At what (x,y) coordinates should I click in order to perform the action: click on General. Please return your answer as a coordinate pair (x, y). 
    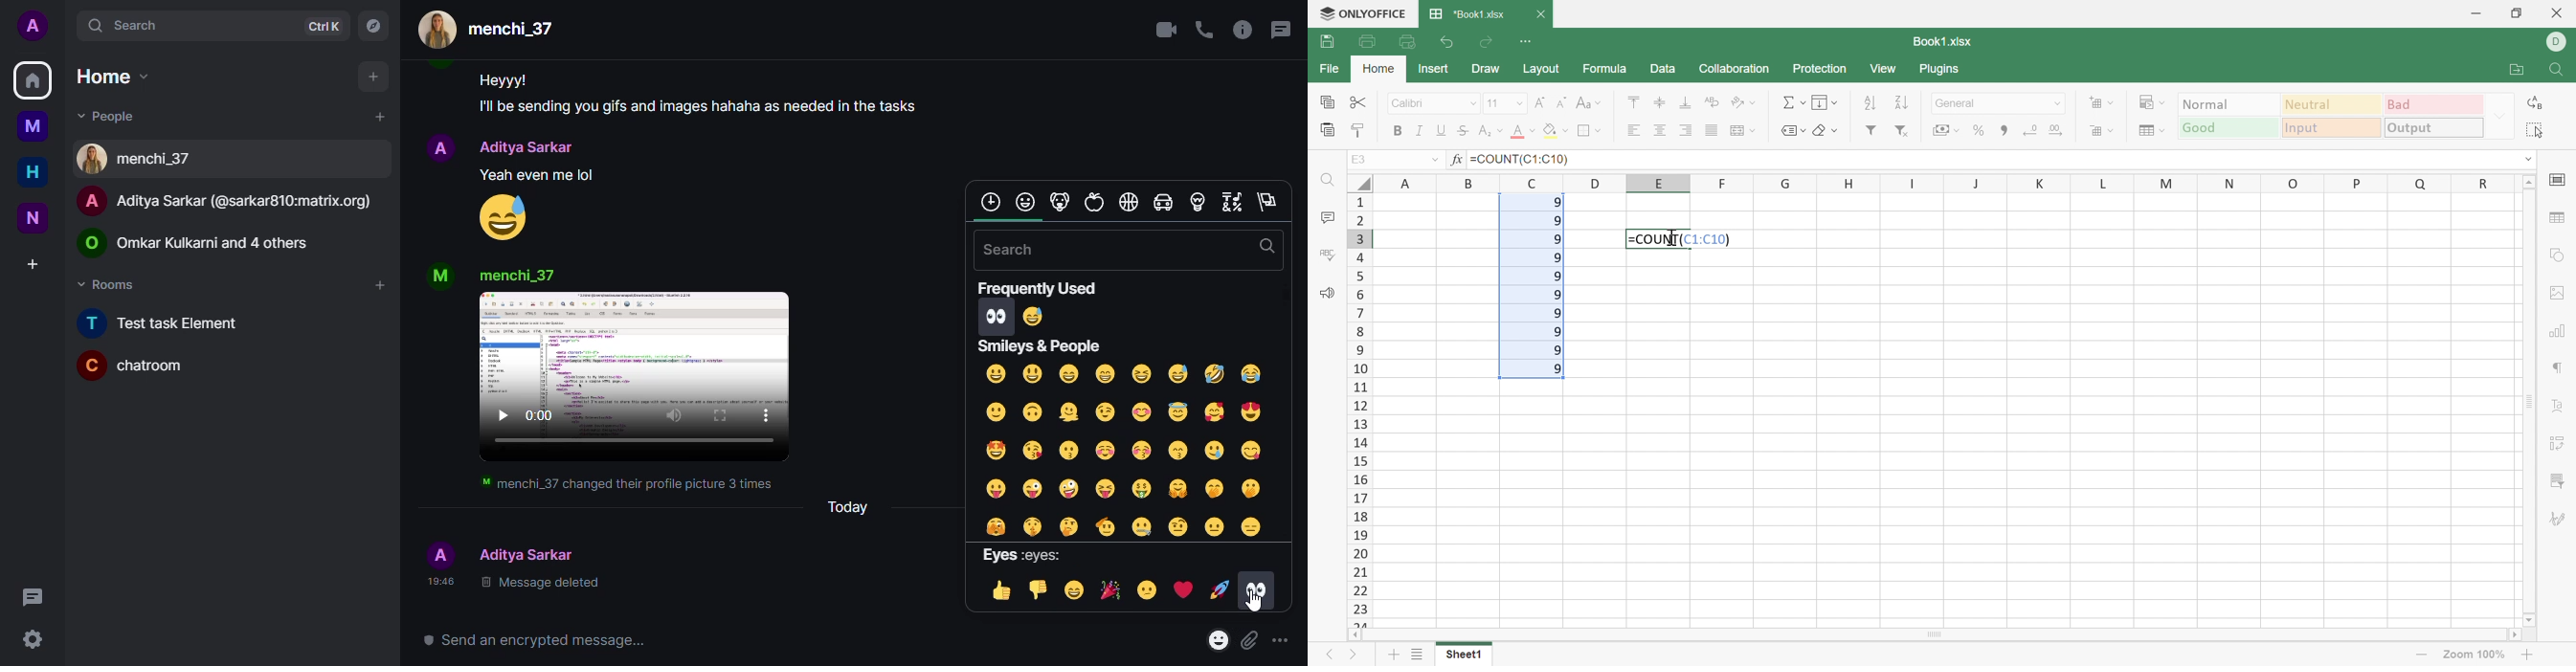
    Looking at the image, I should click on (1955, 103).